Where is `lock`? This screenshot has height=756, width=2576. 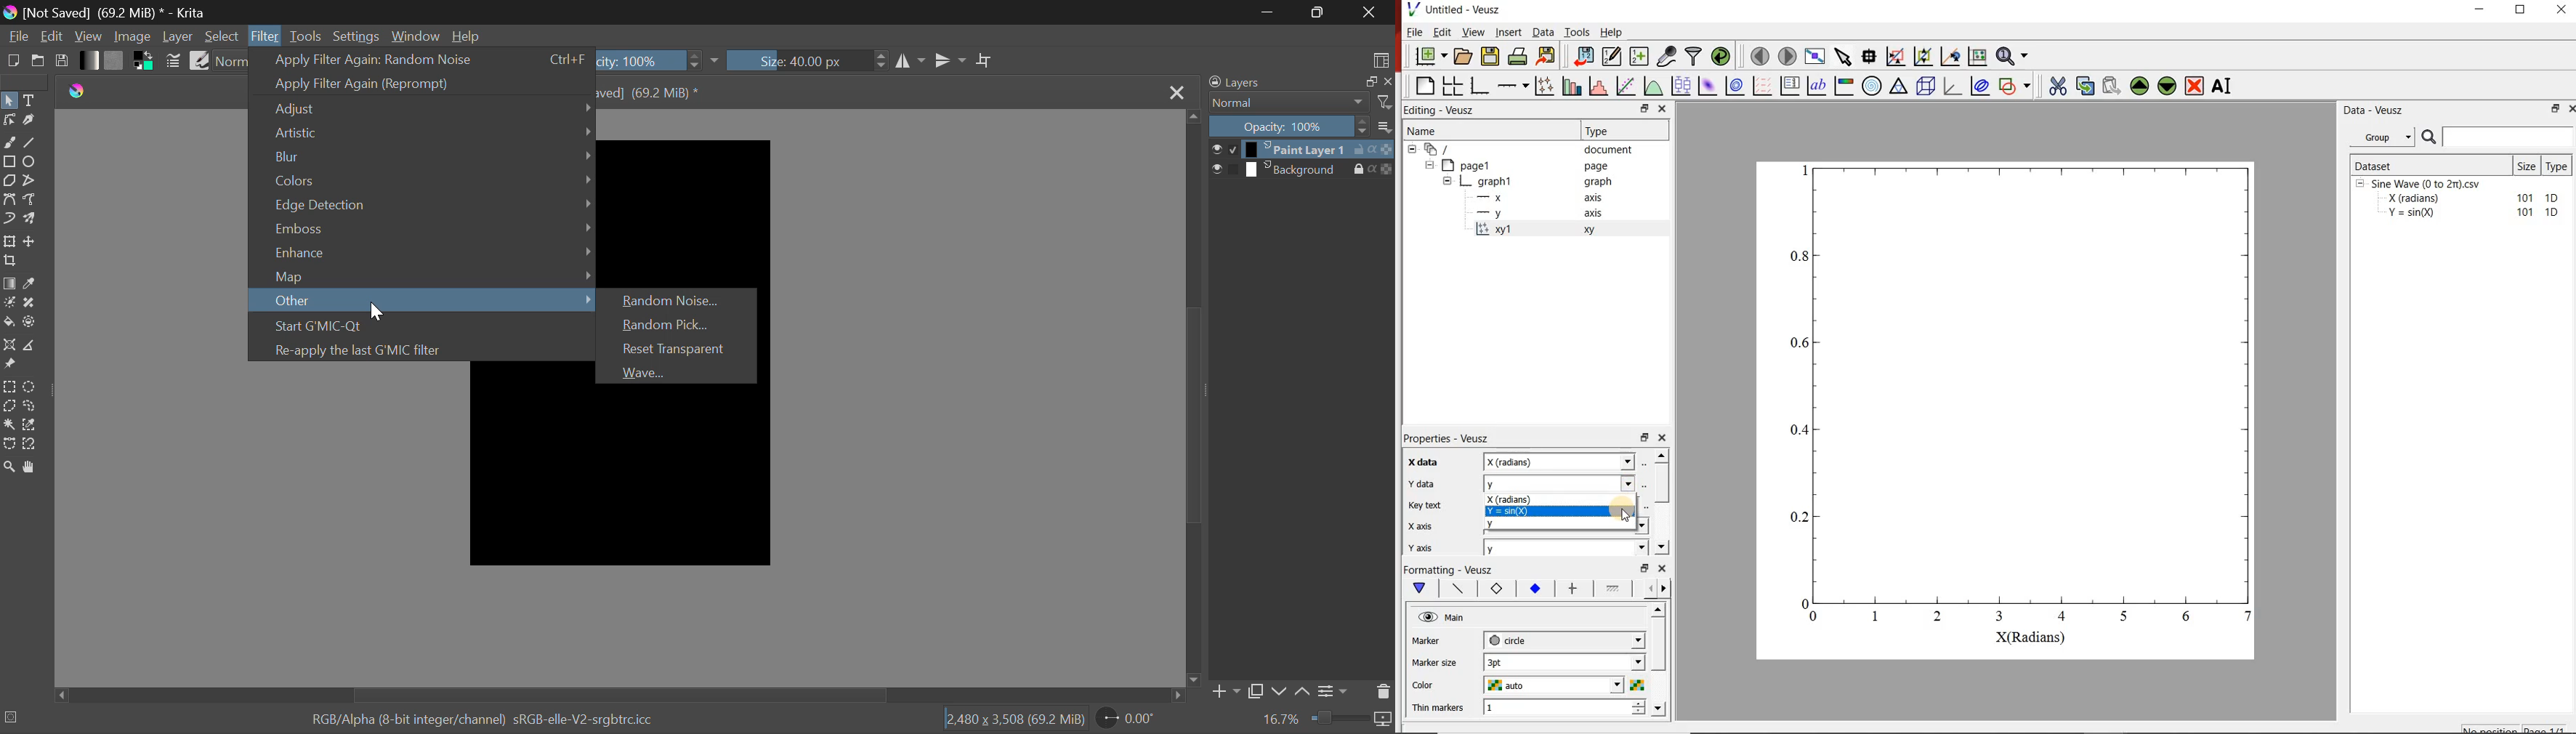 lock is located at coordinates (1349, 169).